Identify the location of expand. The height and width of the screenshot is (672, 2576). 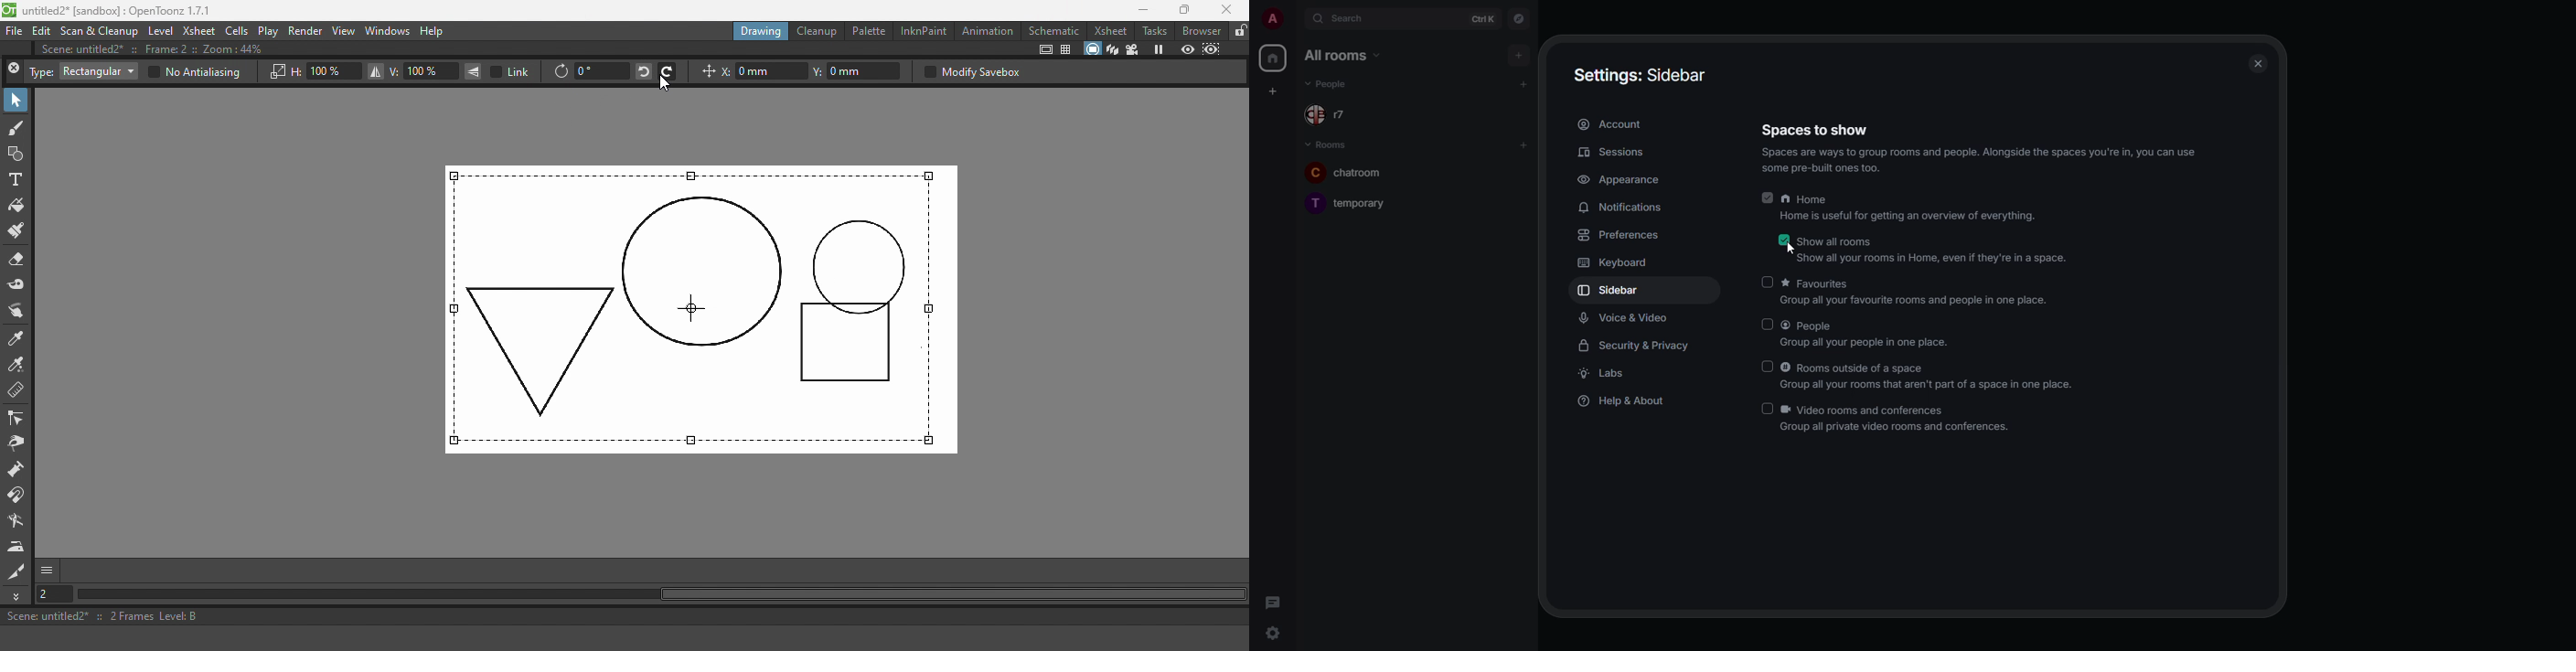
(1295, 21).